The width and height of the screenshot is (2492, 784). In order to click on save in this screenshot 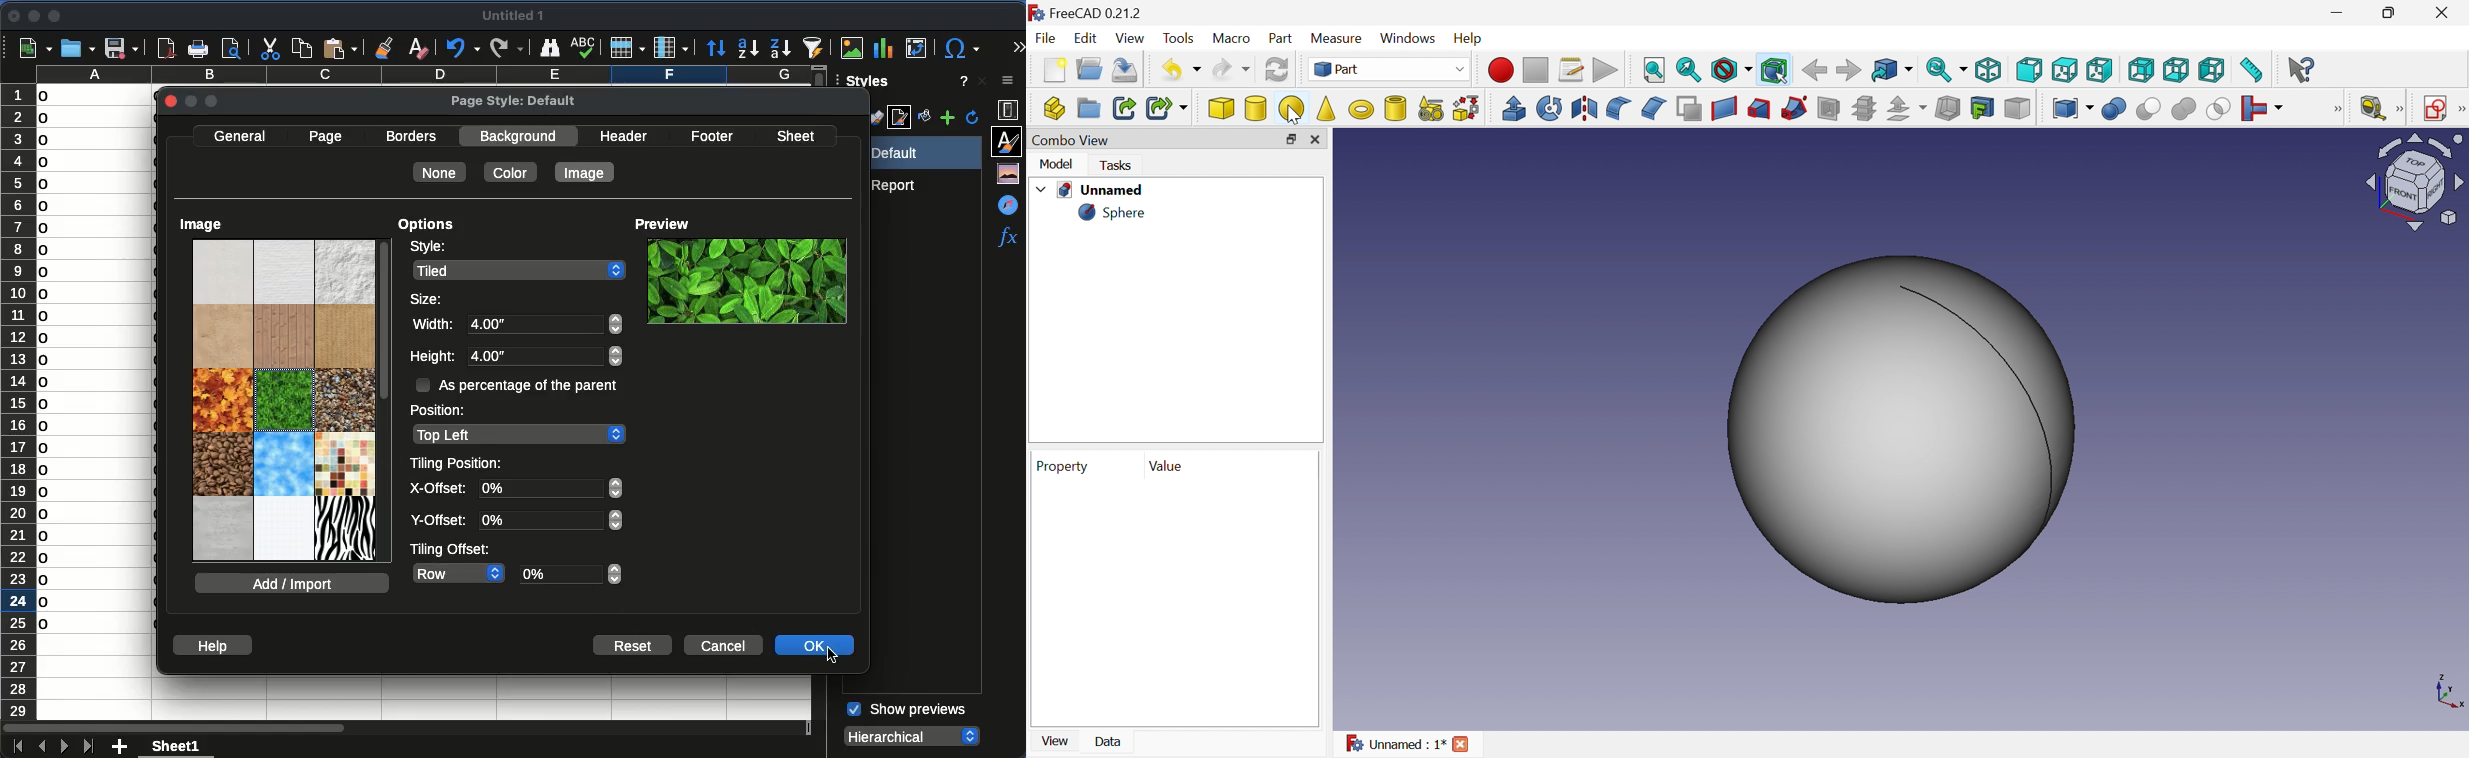, I will do `click(120, 49)`.